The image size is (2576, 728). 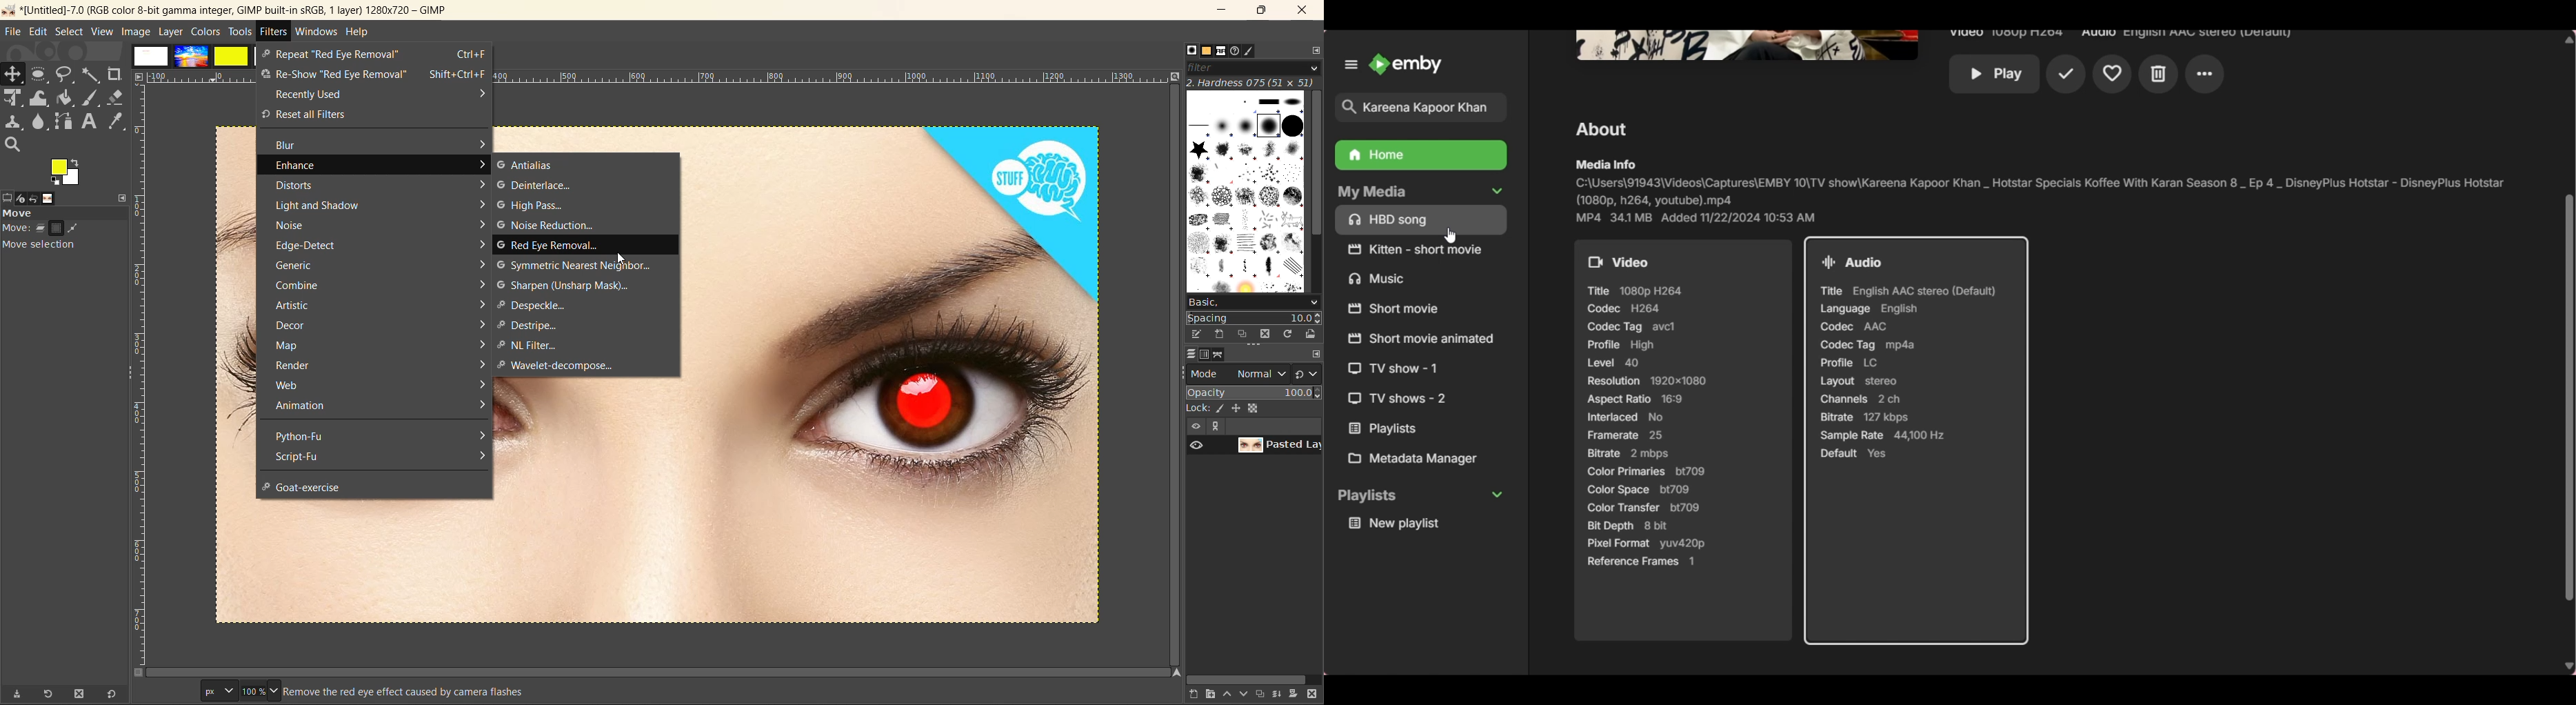 What do you see at coordinates (374, 92) in the screenshot?
I see `recently used` at bounding box center [374, 92].